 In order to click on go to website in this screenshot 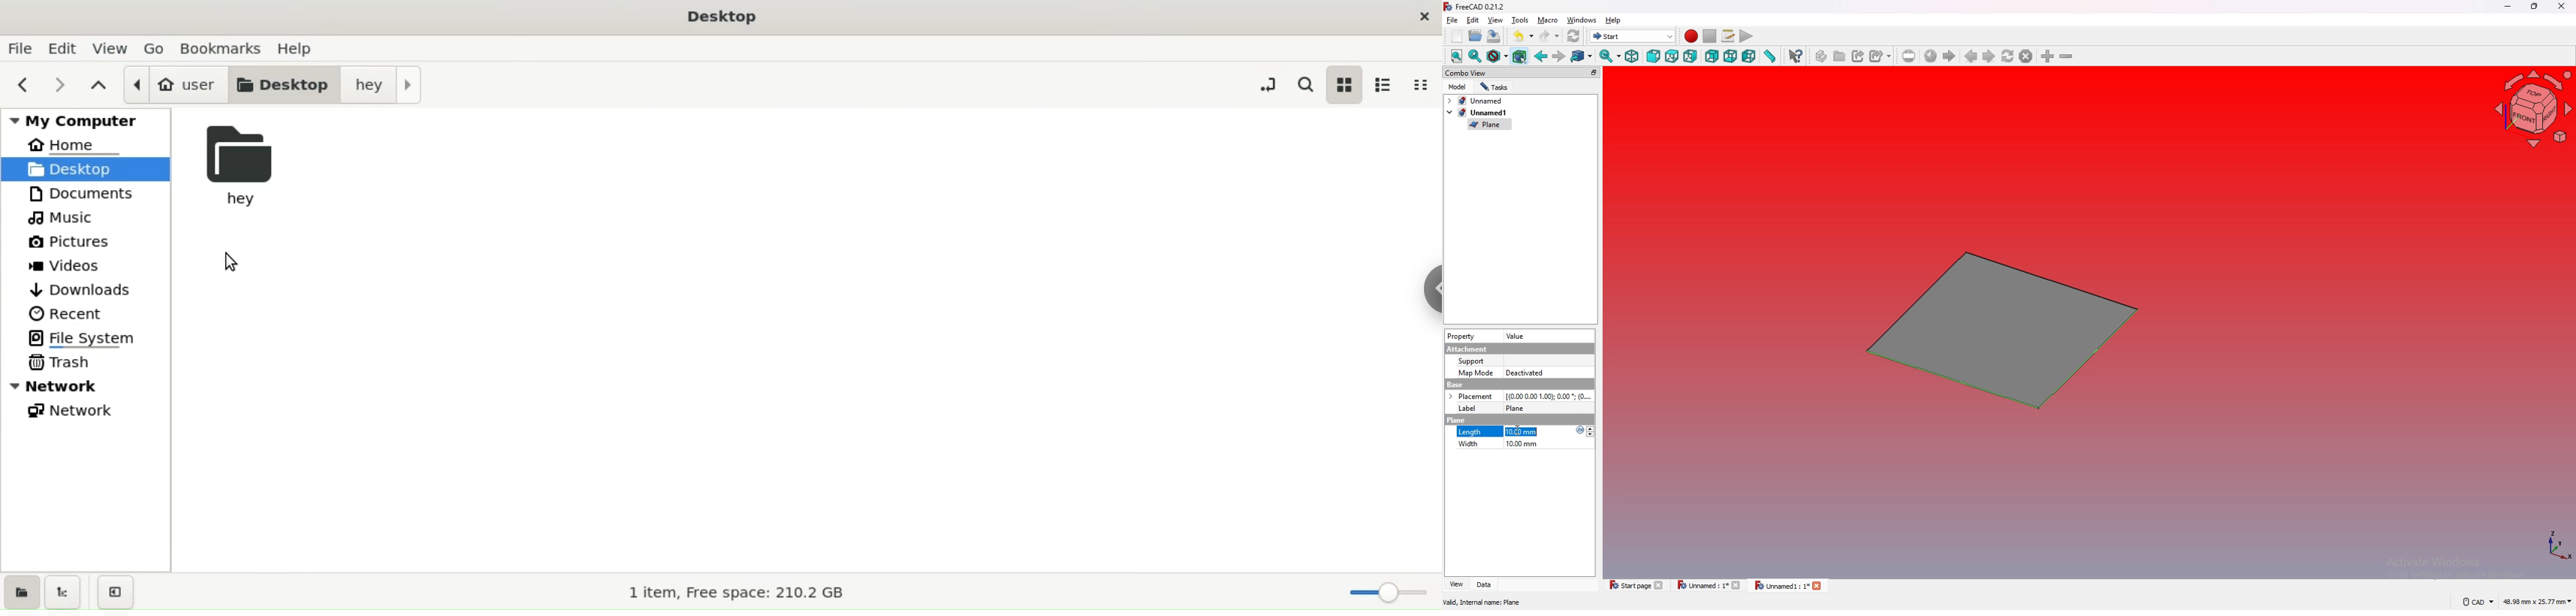, I will do `click(1931, 57)`.